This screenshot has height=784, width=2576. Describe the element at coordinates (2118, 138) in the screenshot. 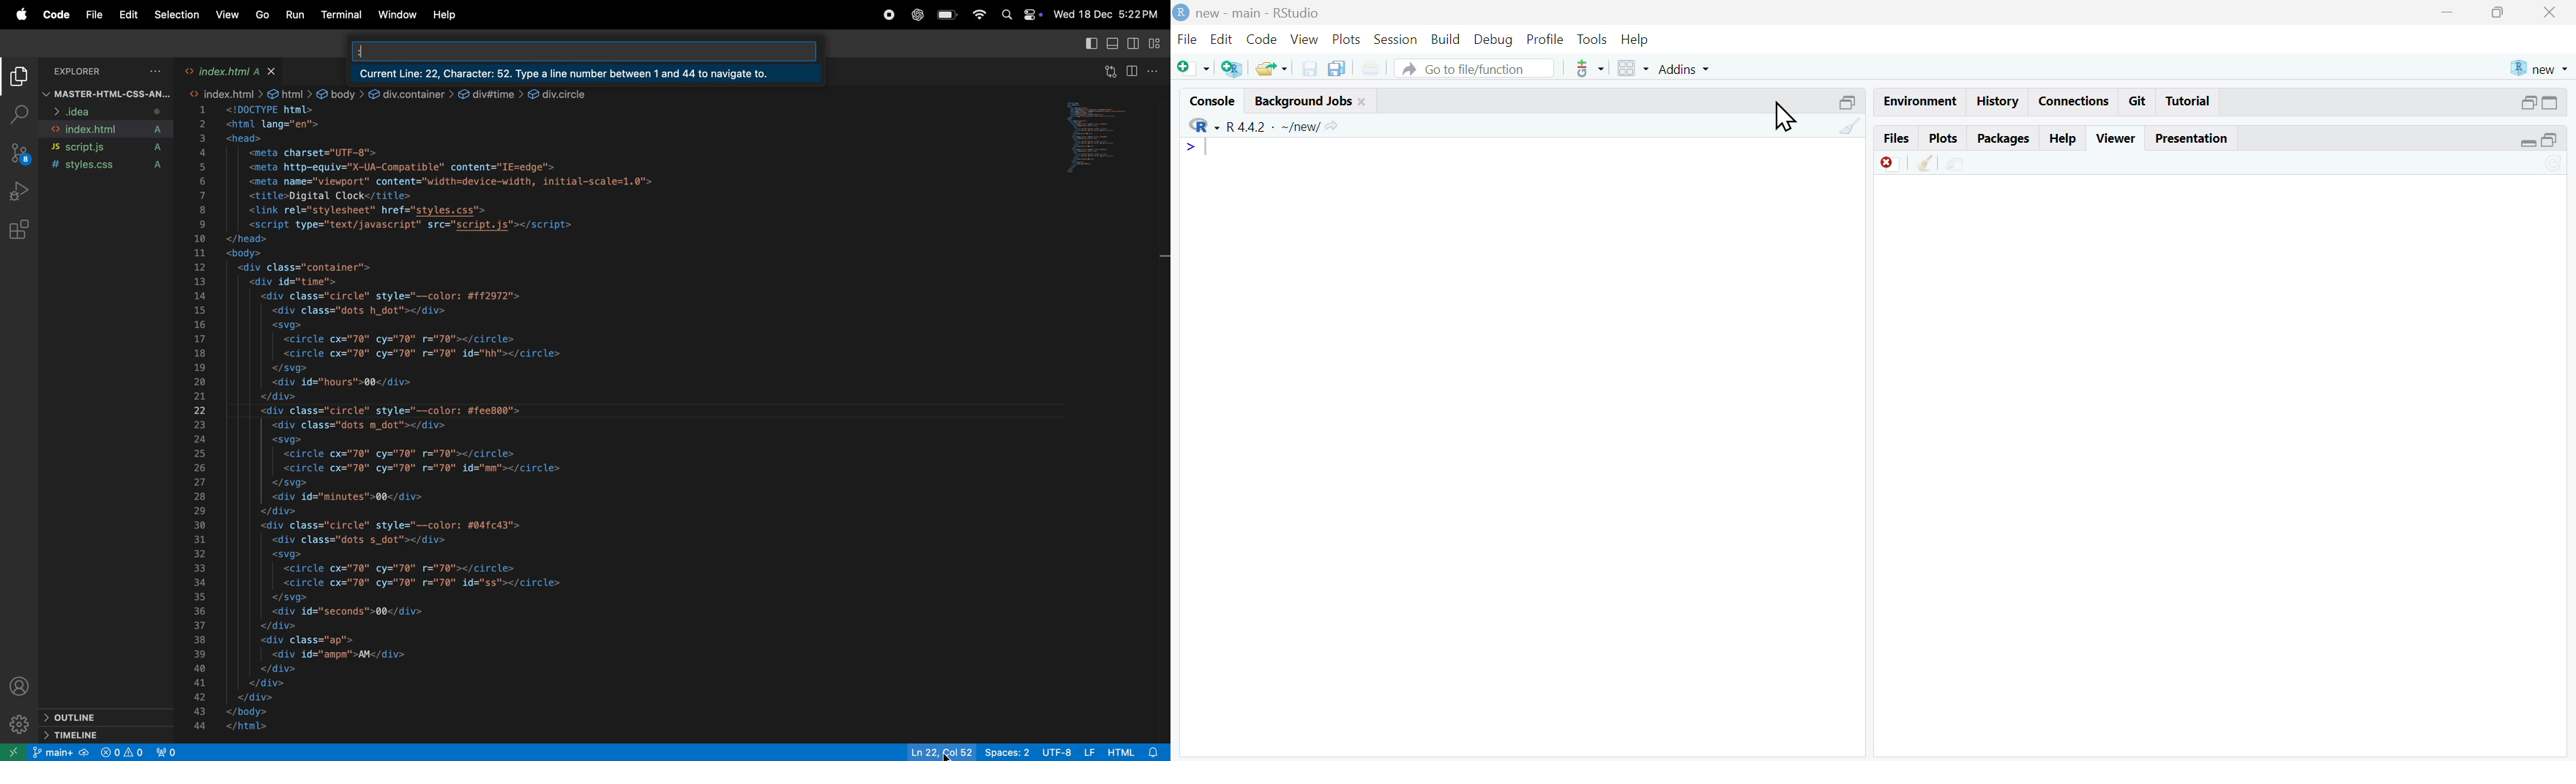

I see `viewer` at that location.